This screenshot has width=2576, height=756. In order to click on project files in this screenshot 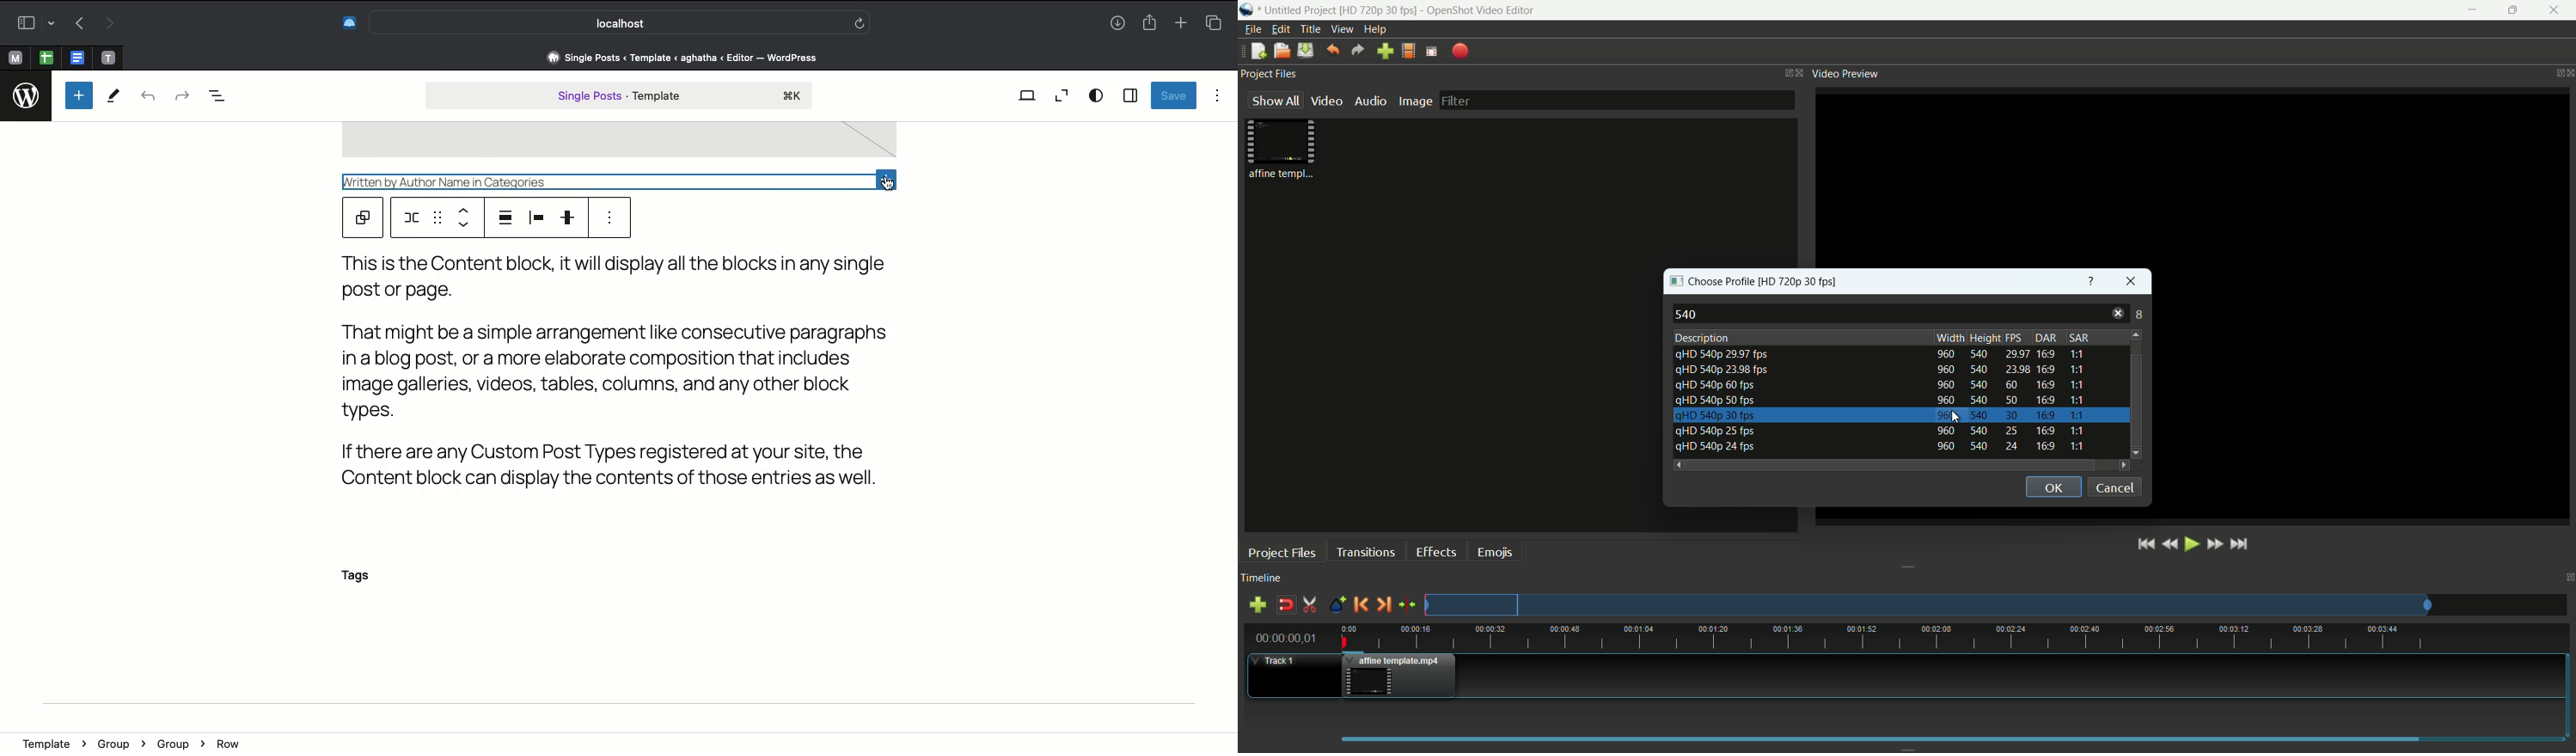, I will do `click(1269, 74)`.